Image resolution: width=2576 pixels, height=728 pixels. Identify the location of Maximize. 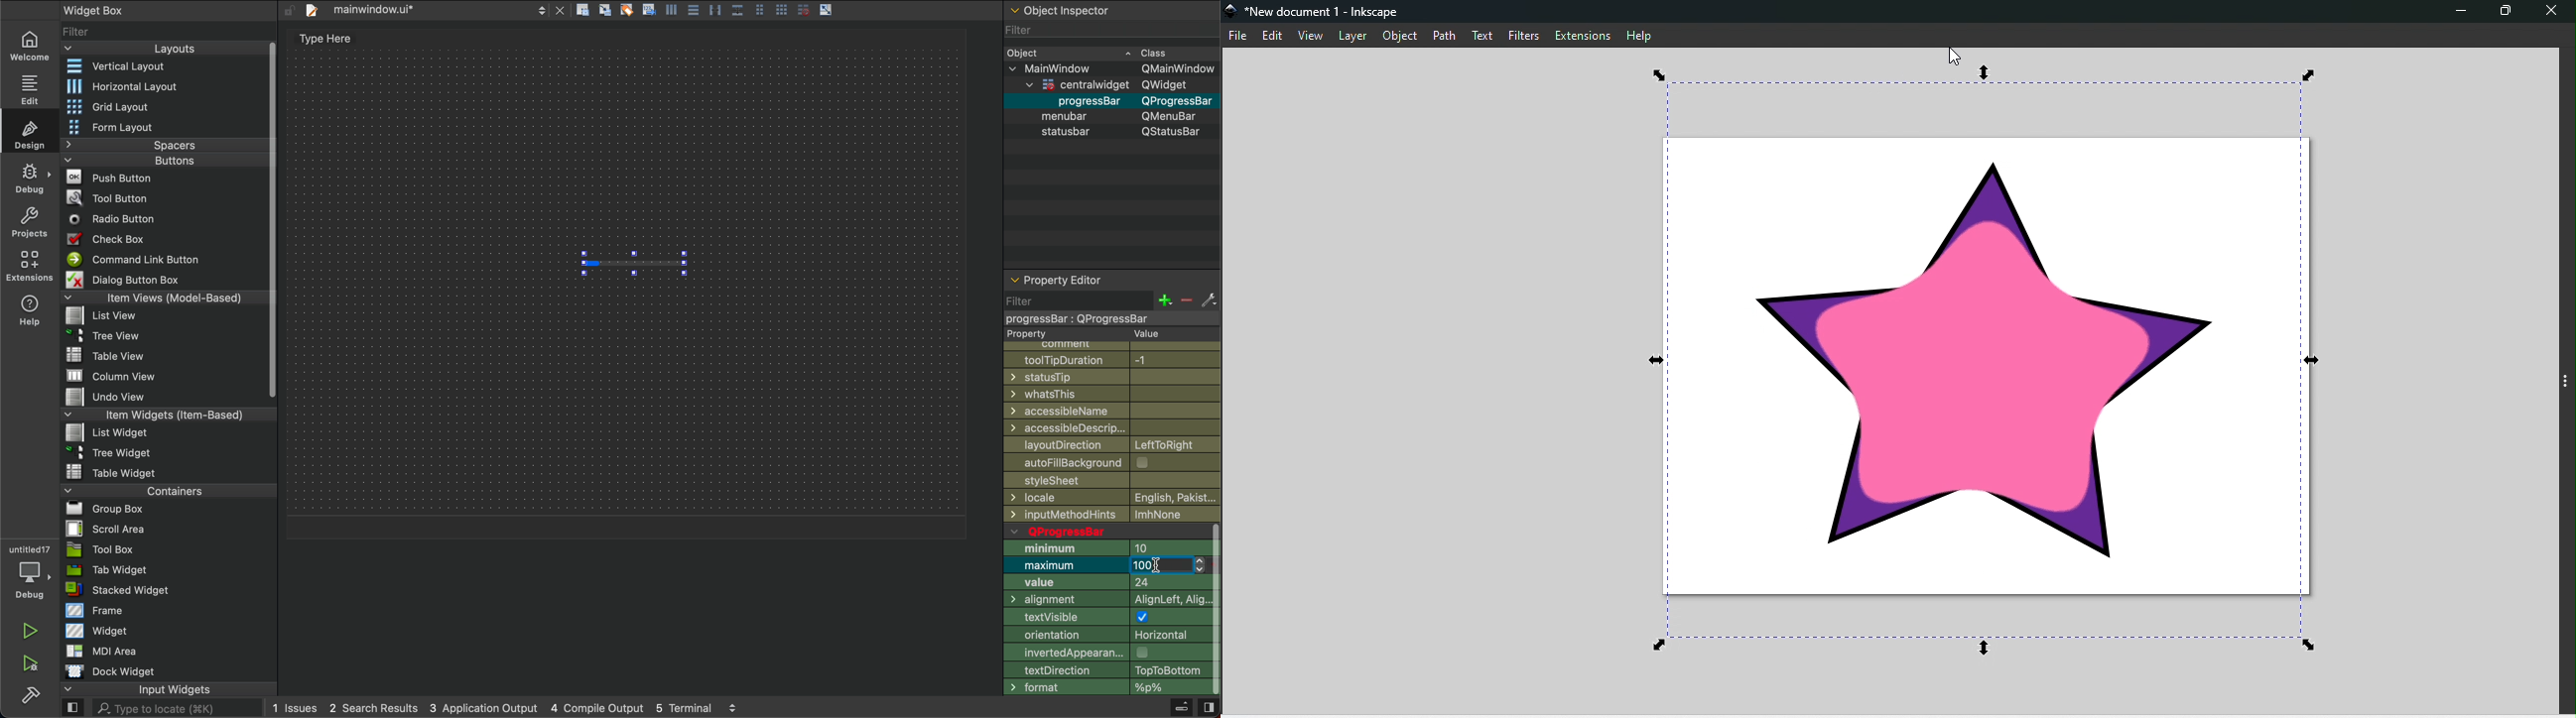
(2503, 10).